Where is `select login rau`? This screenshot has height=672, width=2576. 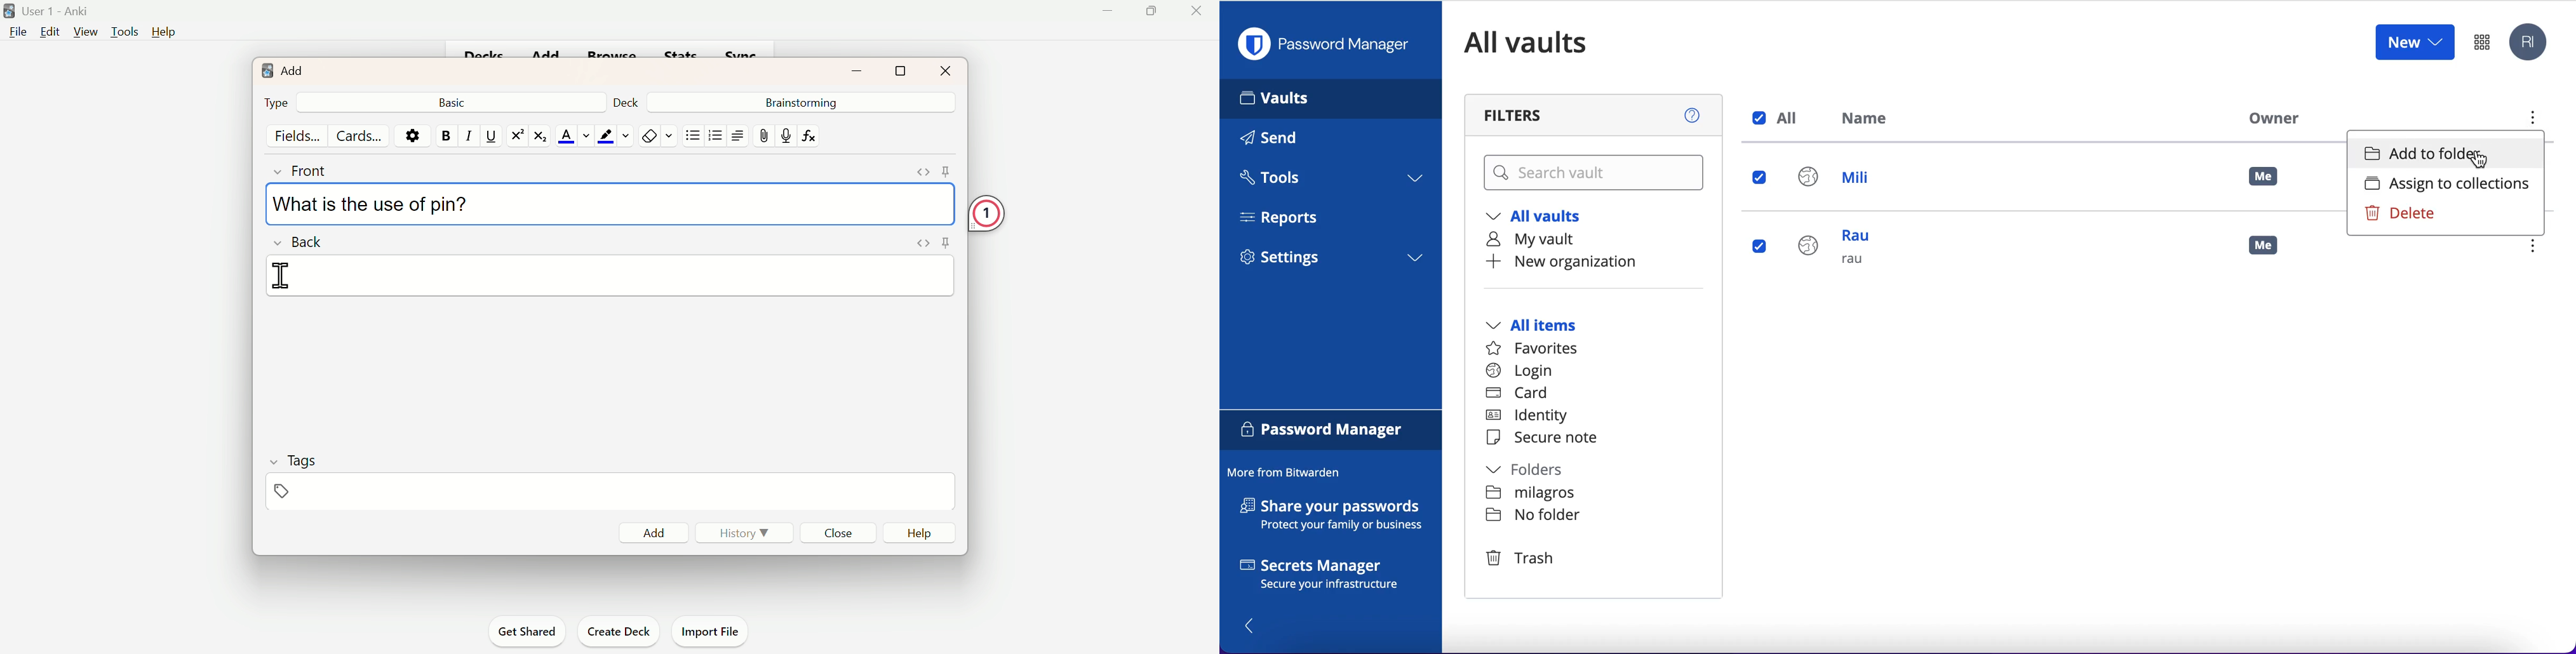 select login rau is located at coordinates (1758, 246).